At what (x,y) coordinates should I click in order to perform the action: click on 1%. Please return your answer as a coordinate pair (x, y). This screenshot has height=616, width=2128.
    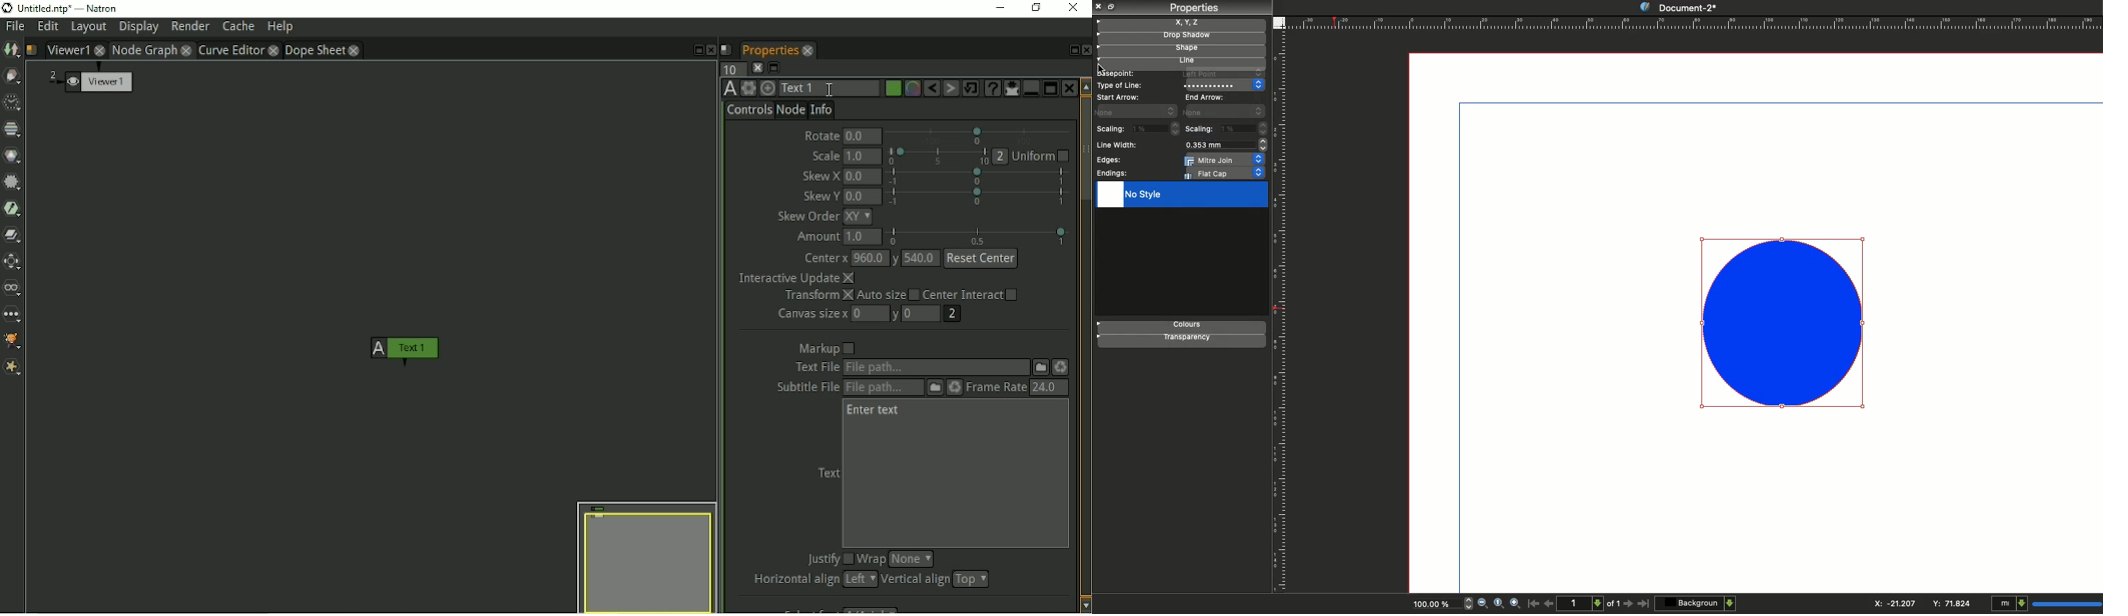
    Looking at the image, I should click on (1157, 128).